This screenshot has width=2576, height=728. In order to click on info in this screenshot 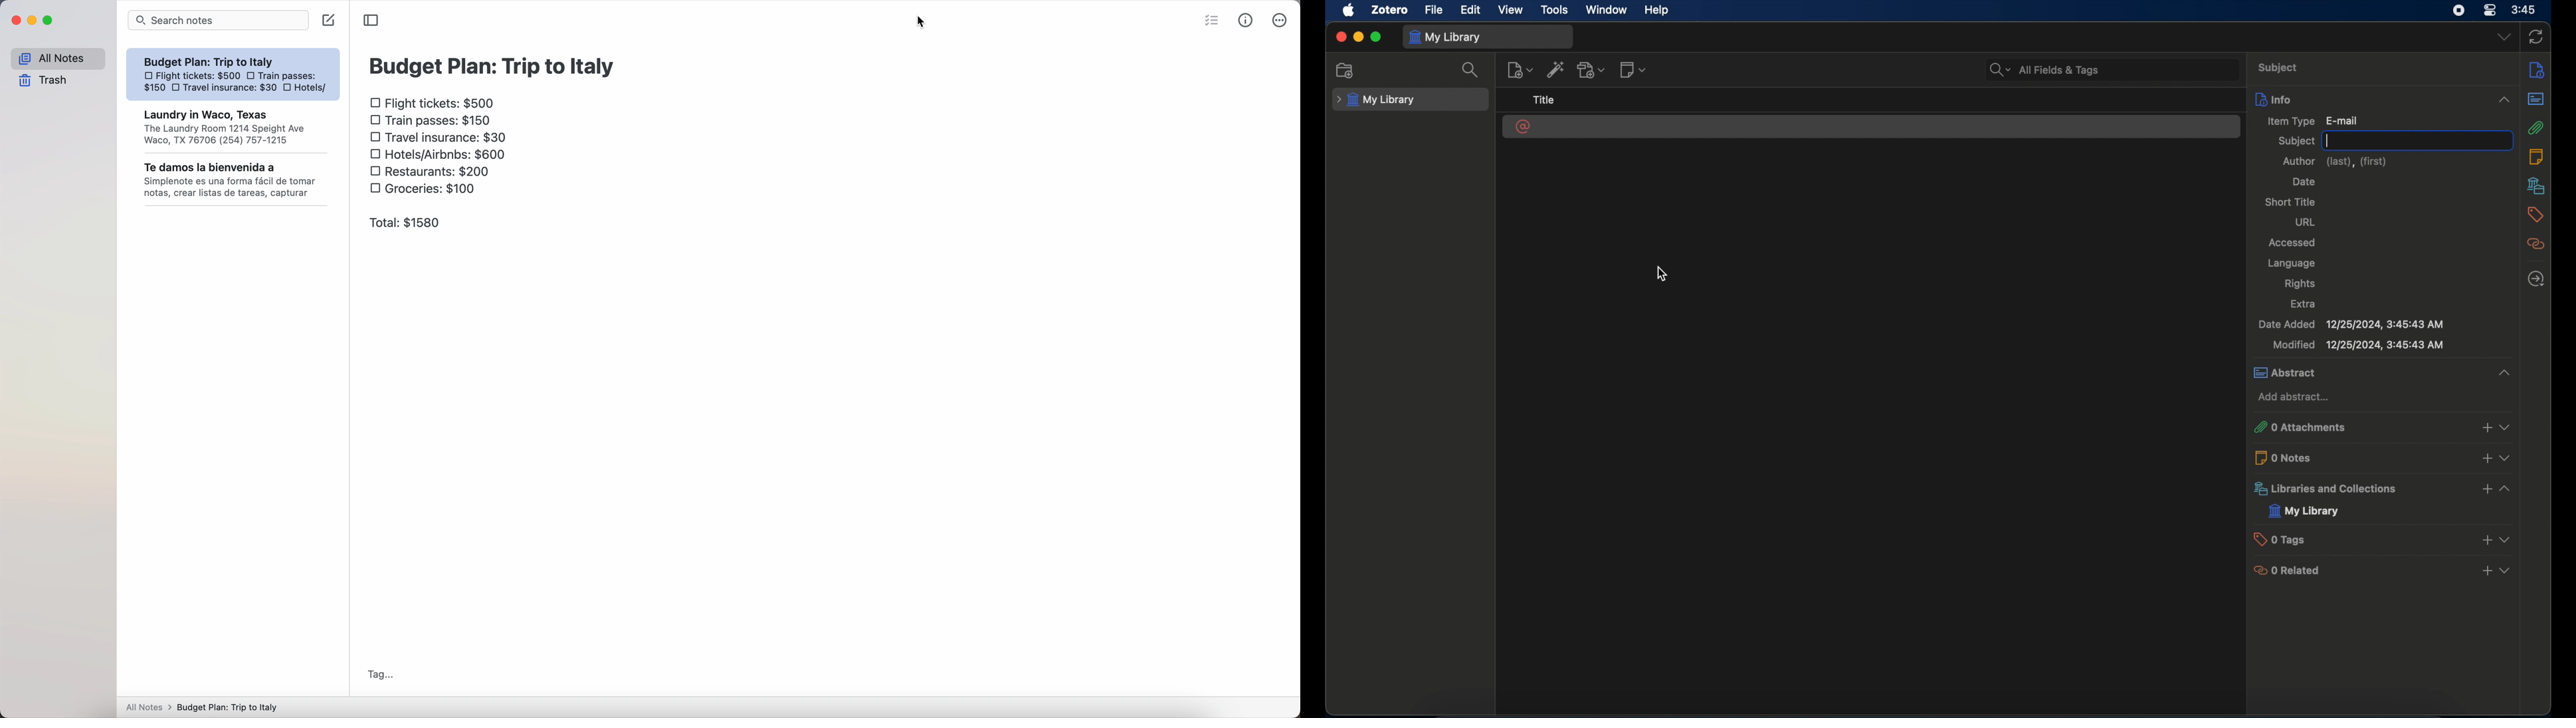, I will do `click(2381, 98)`.